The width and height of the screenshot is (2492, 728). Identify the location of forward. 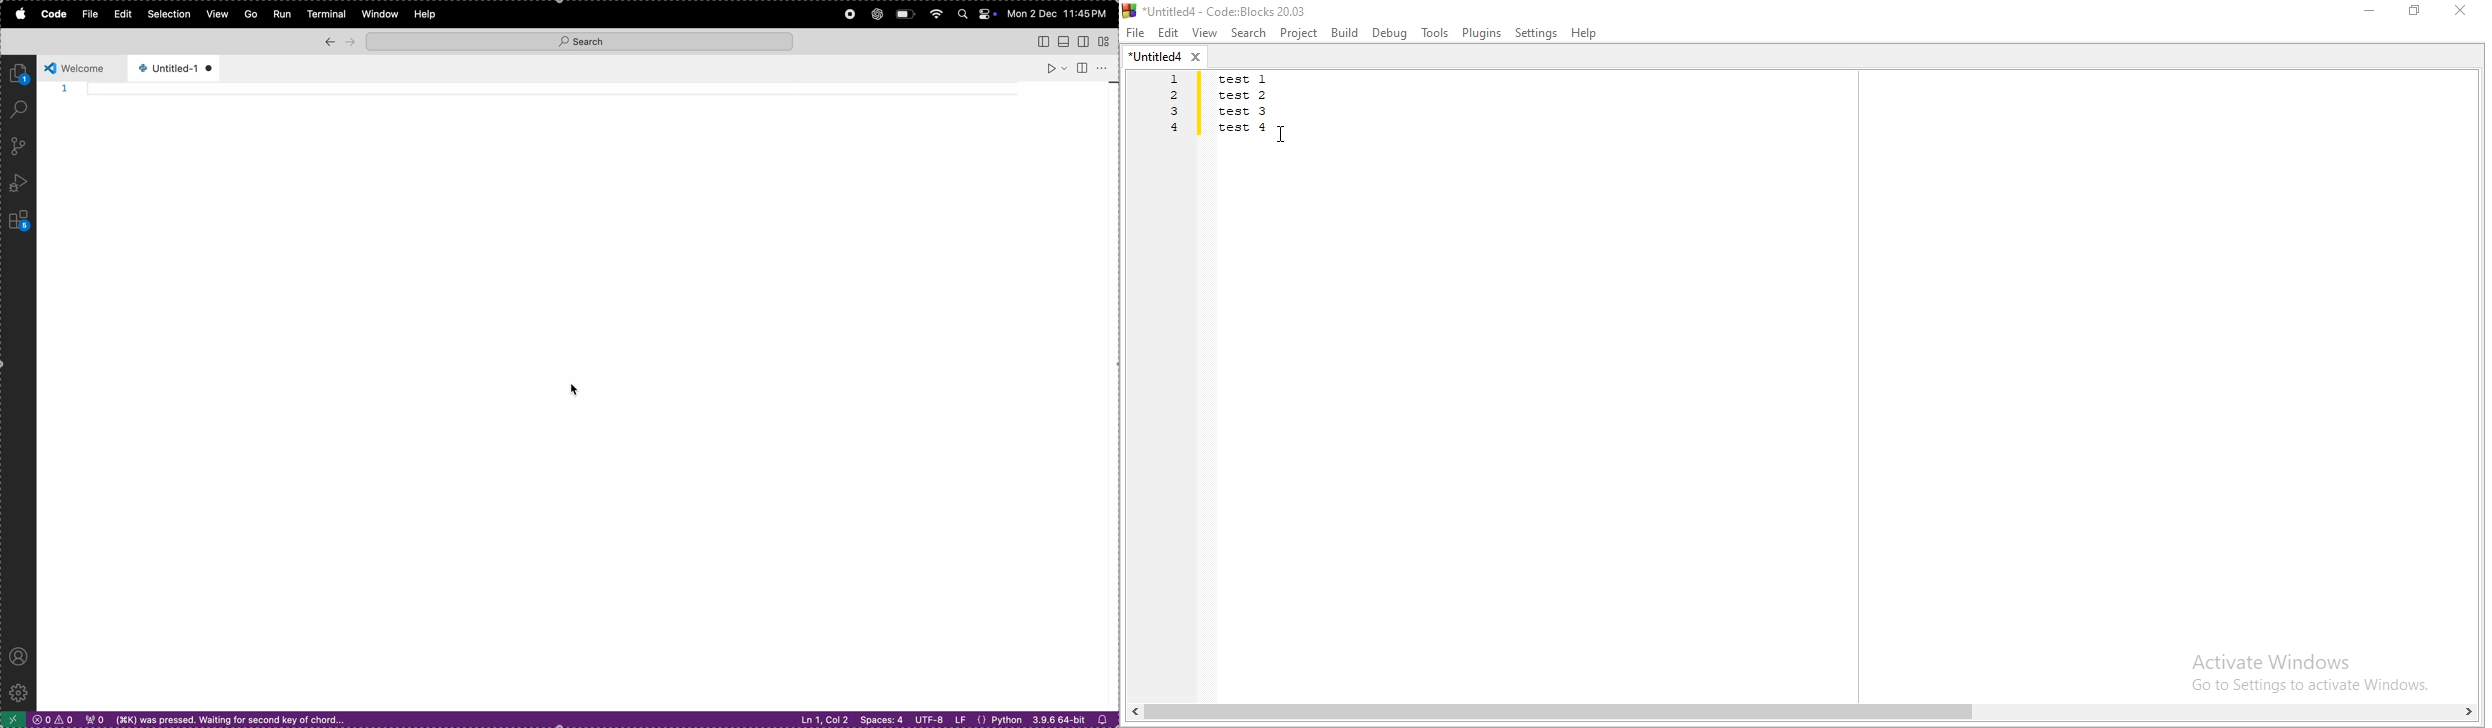
(351, 41).